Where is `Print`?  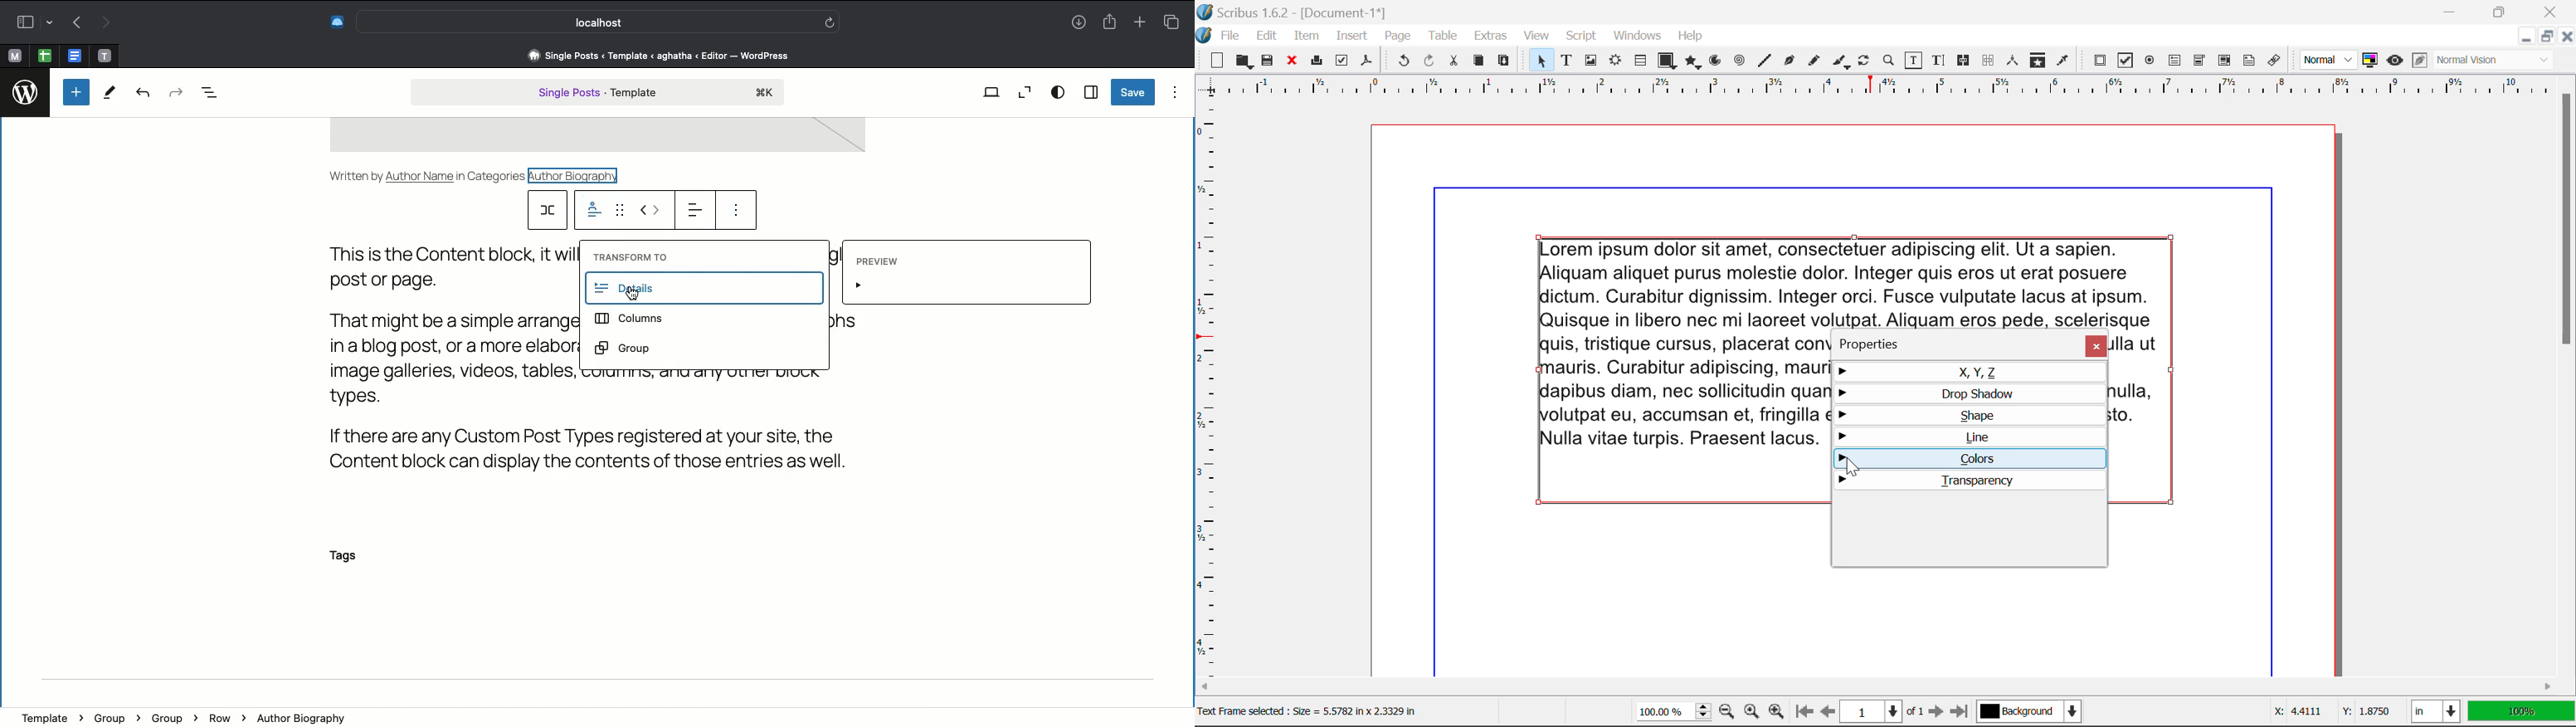
Print is located at coordinates (1316, 60).